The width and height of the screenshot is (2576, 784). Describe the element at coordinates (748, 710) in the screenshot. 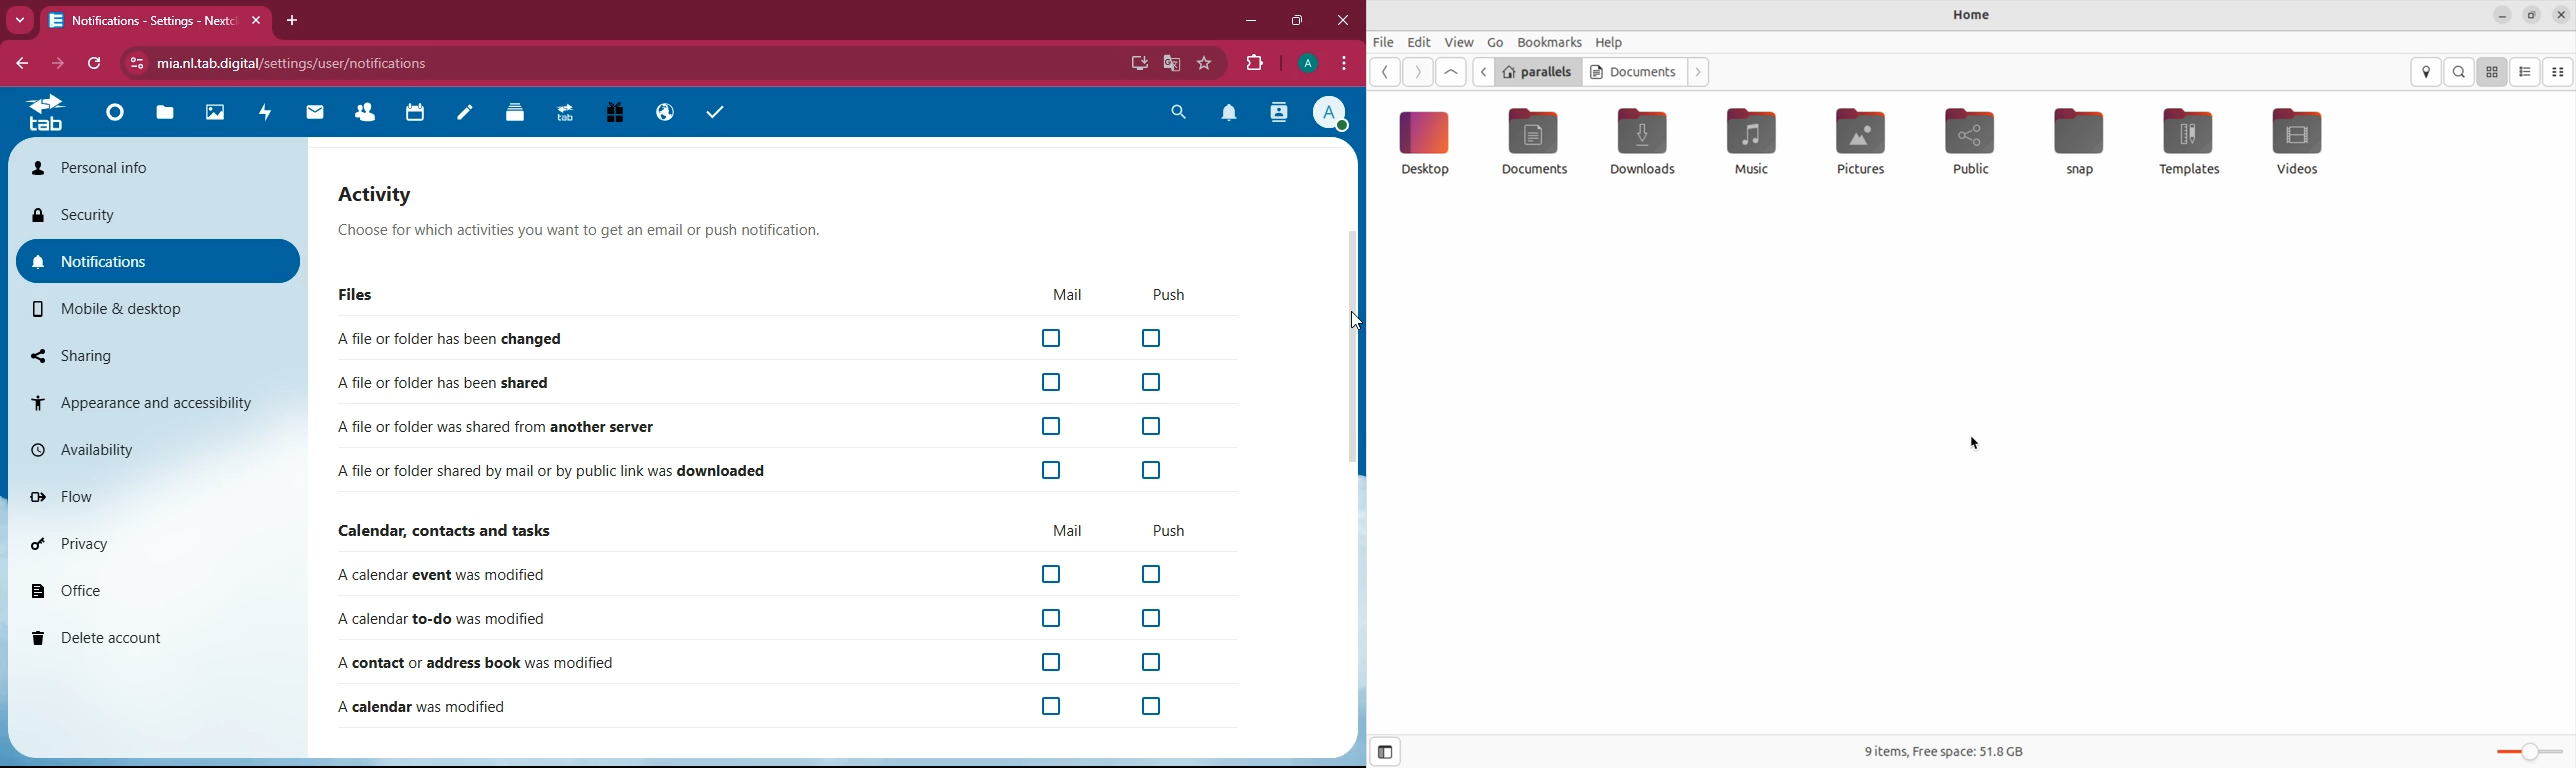

I see `A calendar was modified` at that location.